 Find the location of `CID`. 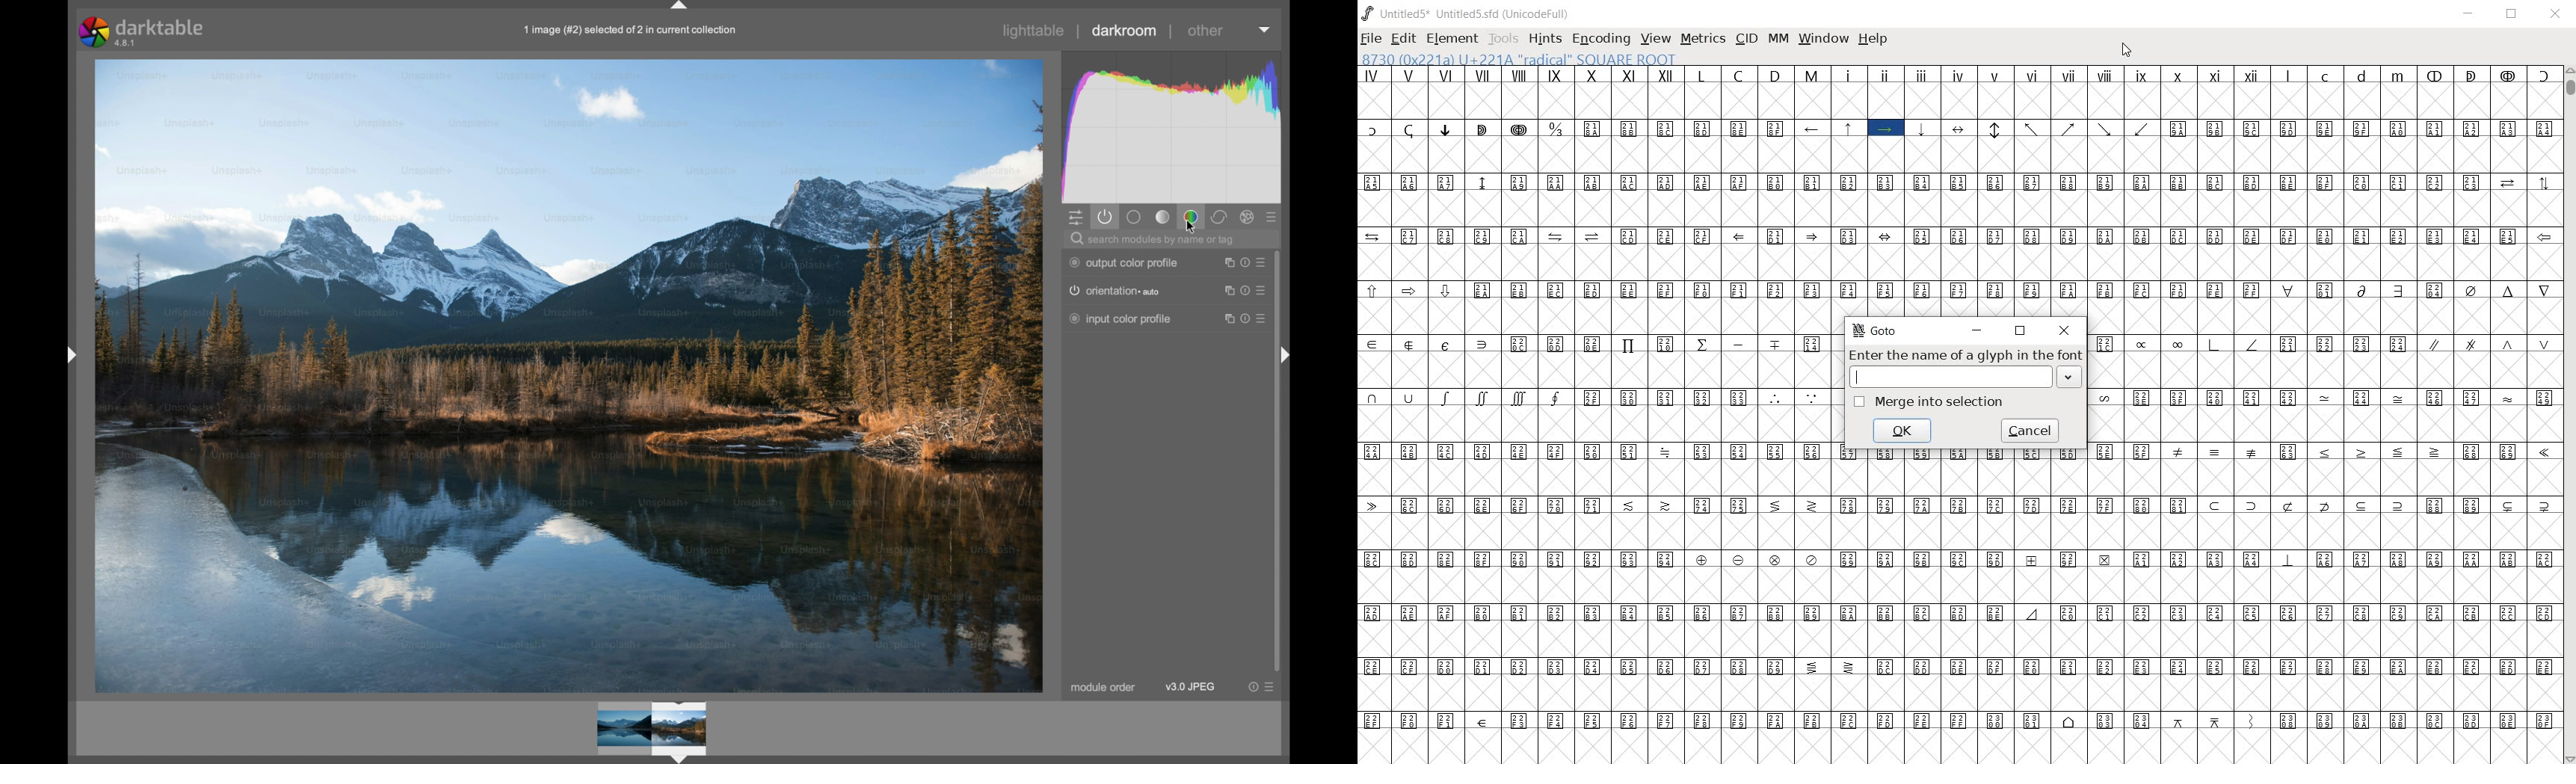

CID is located at coordinates (1745, 39).